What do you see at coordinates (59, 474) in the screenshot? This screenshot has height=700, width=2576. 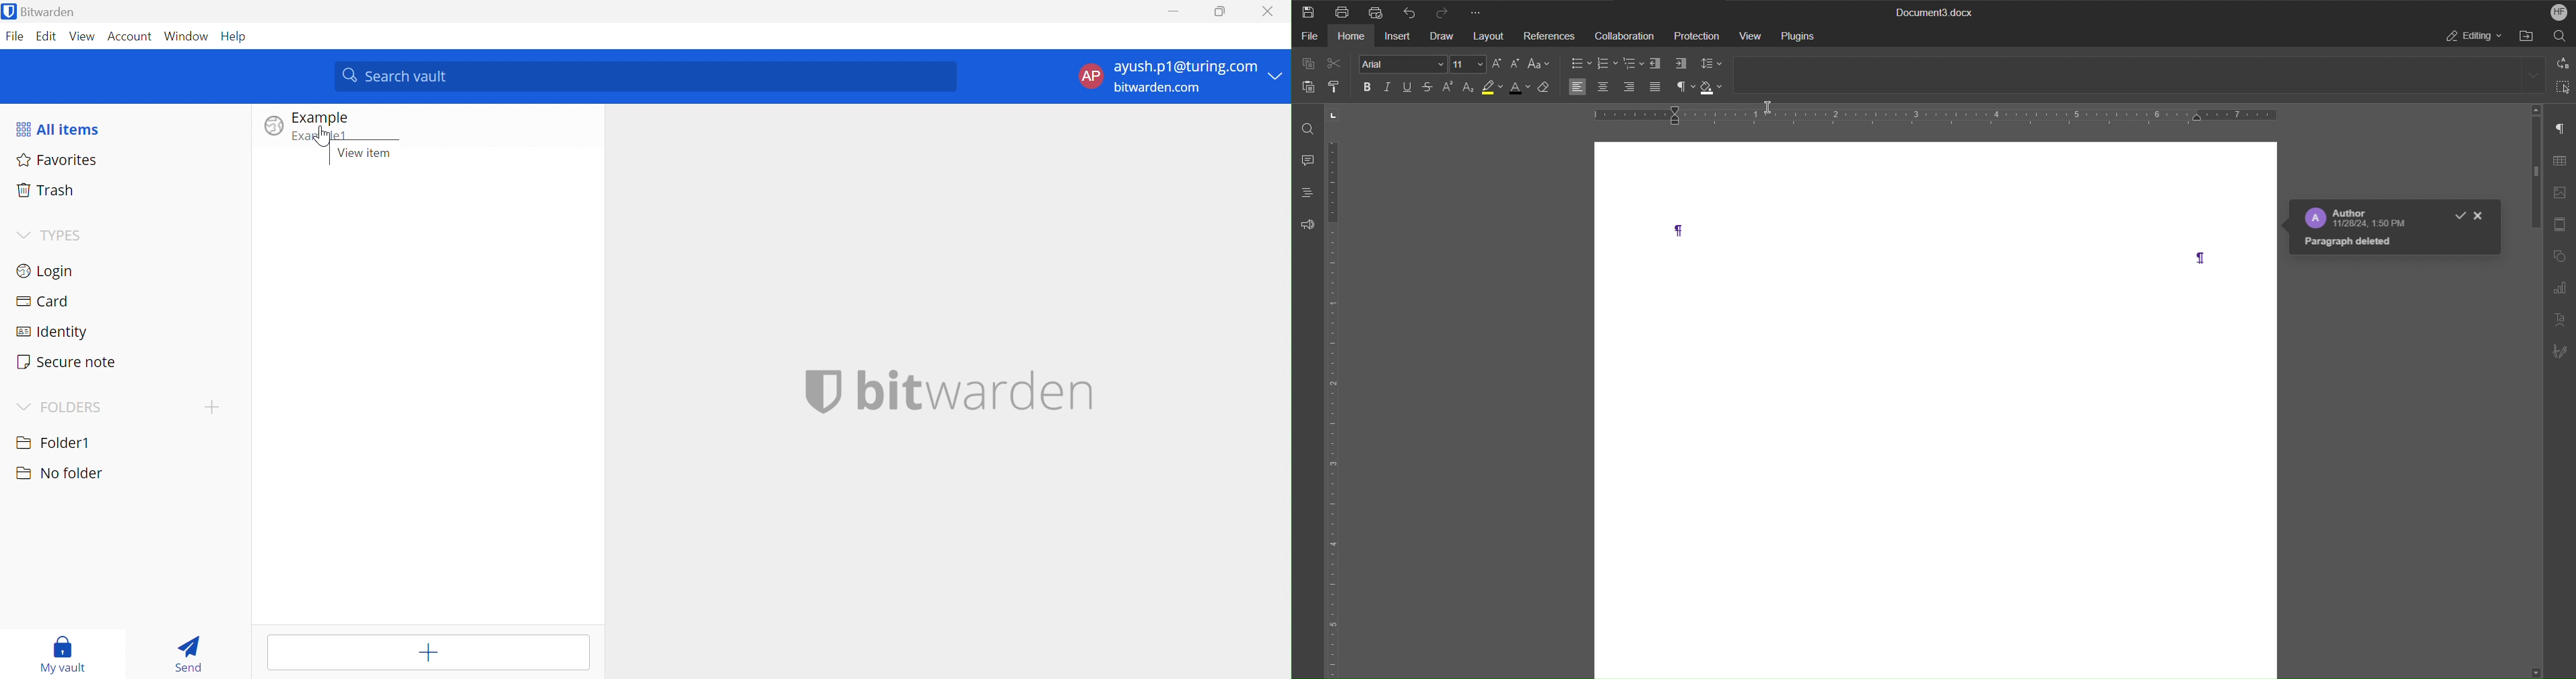 I see `No folder` at bounding box center [59, 474].